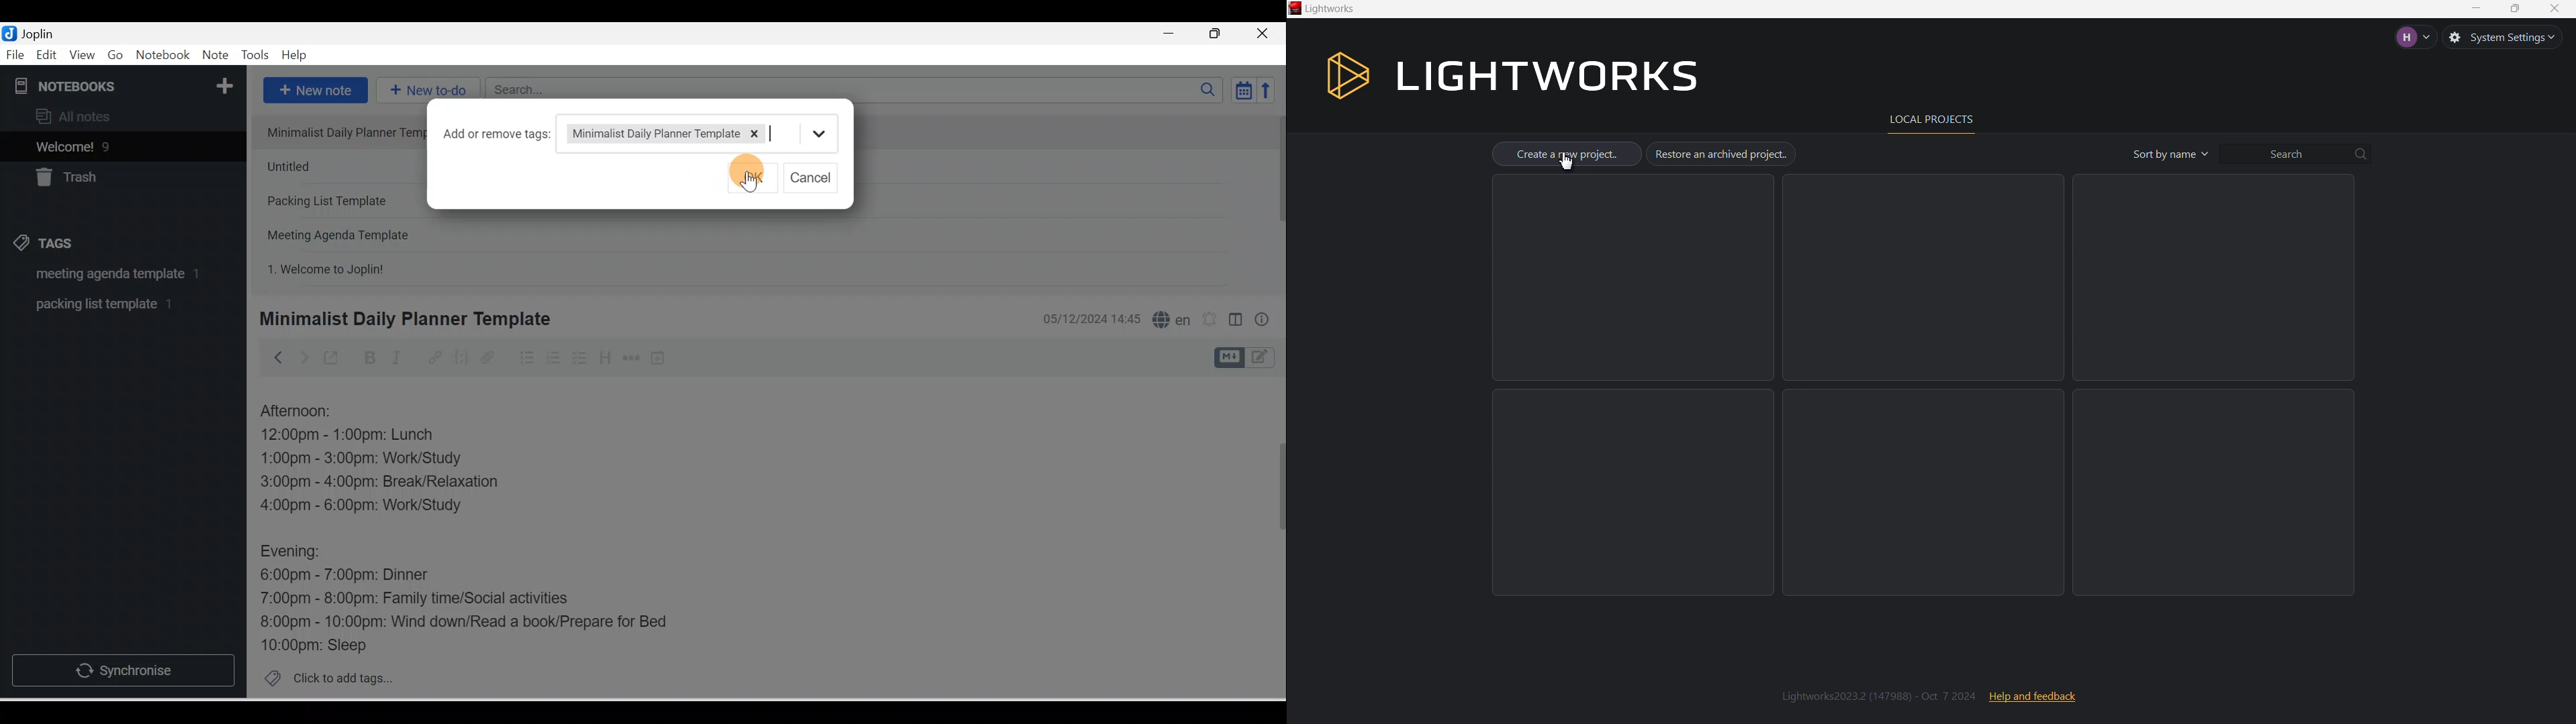  Describe the element at coordinates (1924, 278) in the screenshot. I see `Empty Project` at that location.